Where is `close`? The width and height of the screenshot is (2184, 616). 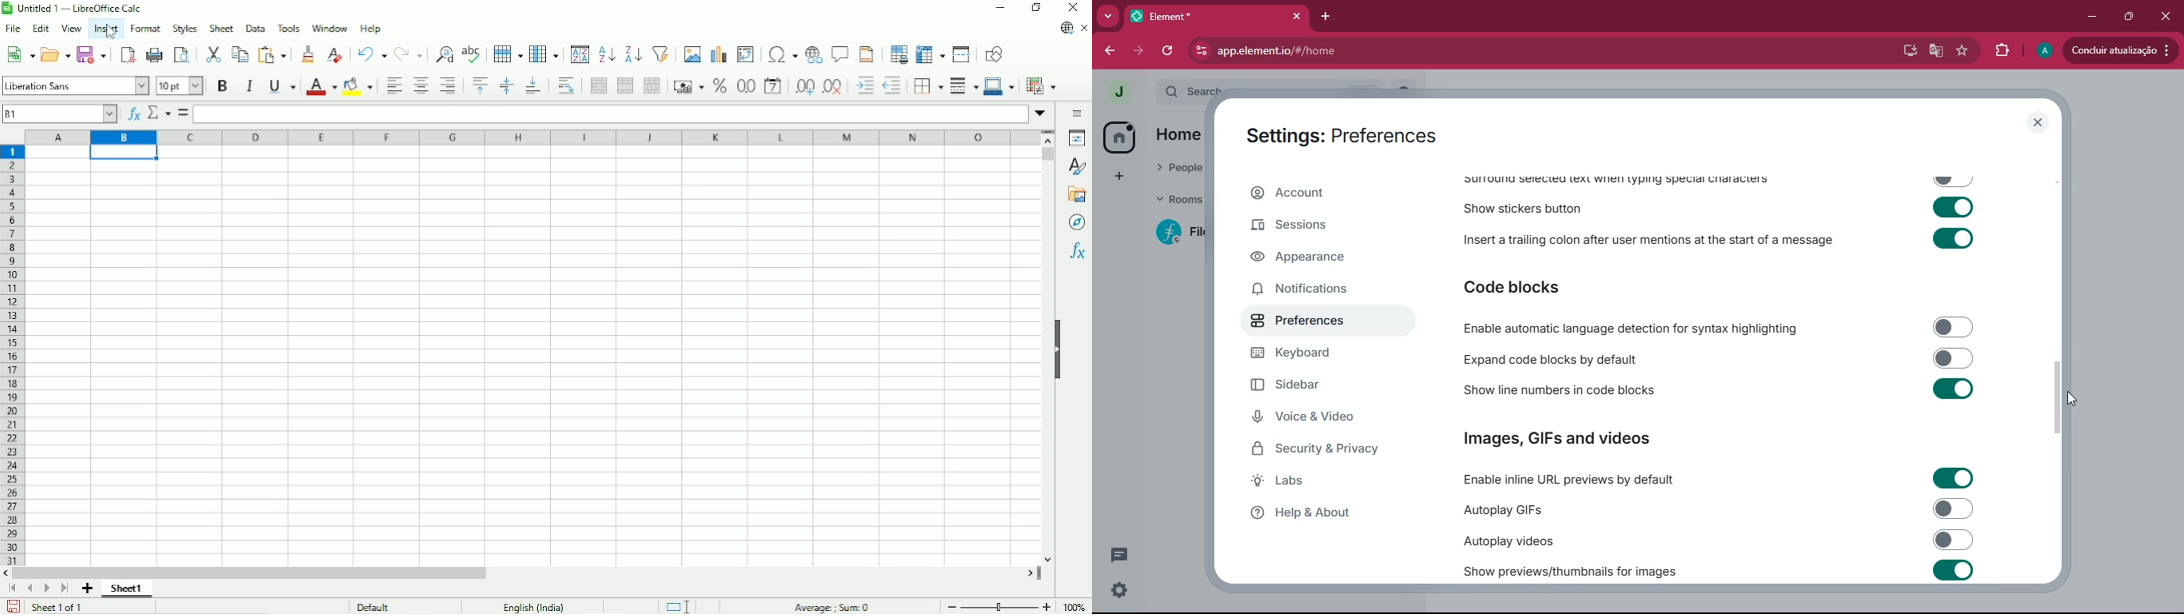
close is located at coordinates (2166, 16).